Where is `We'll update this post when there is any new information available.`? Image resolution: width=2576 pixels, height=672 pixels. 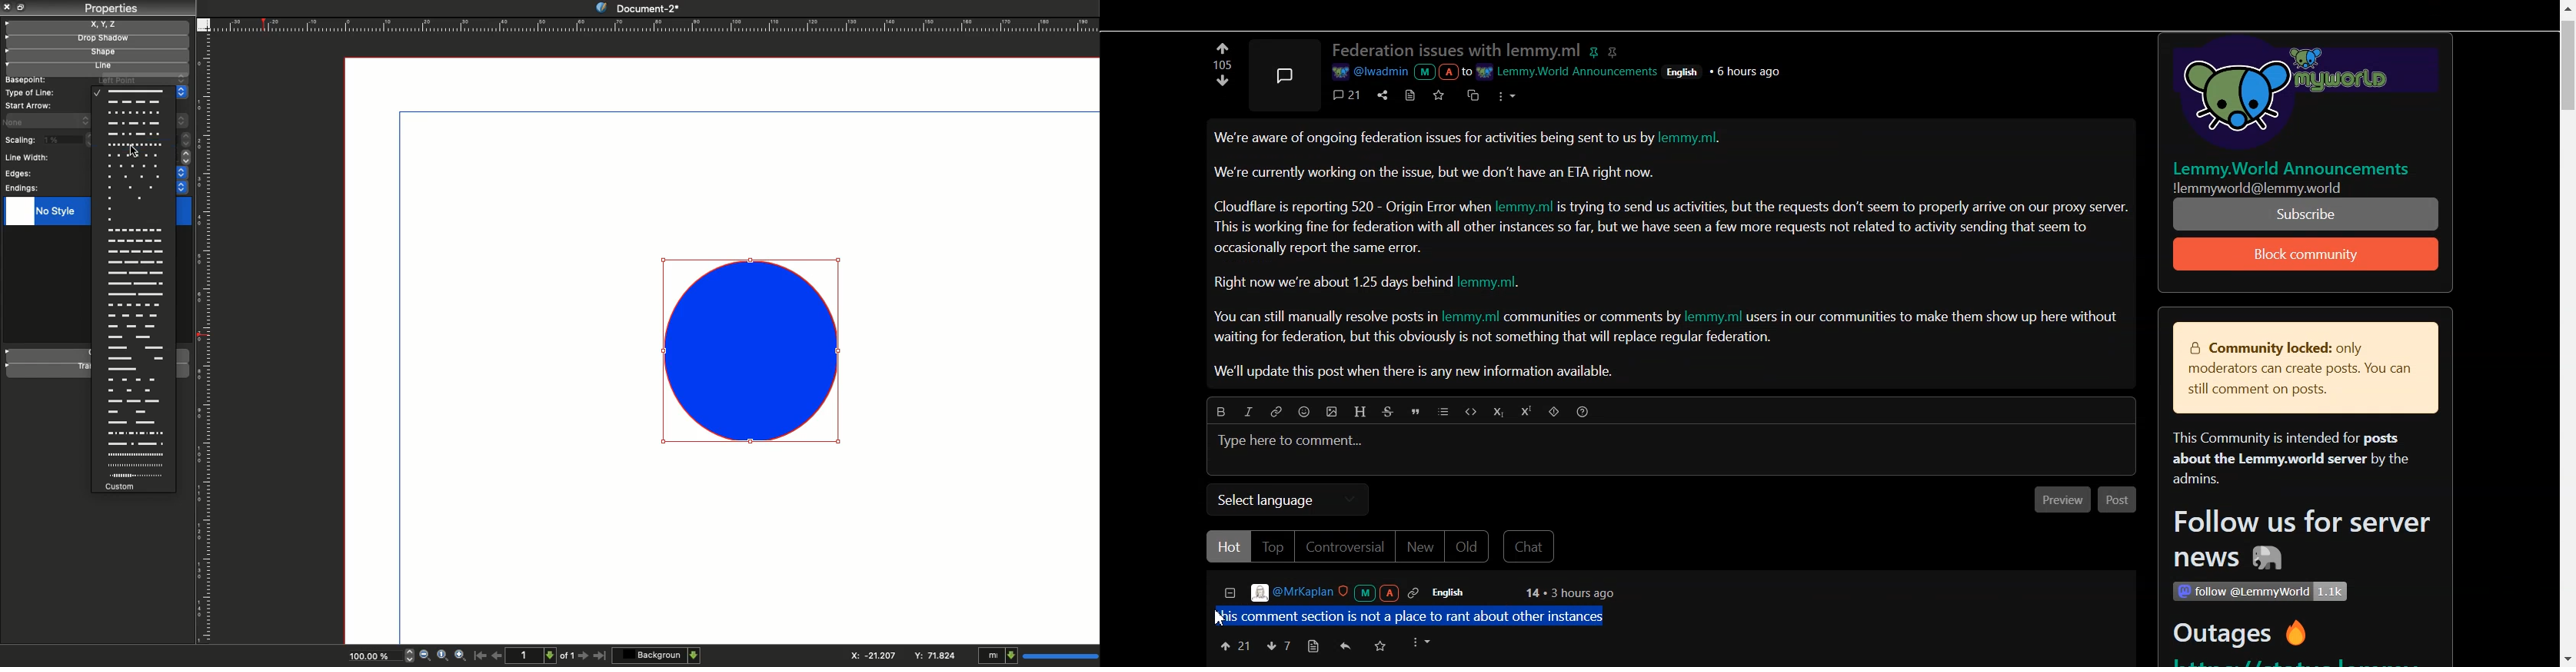 We'll update this post when there is any new information available. is located at coordinates (1416, 372).